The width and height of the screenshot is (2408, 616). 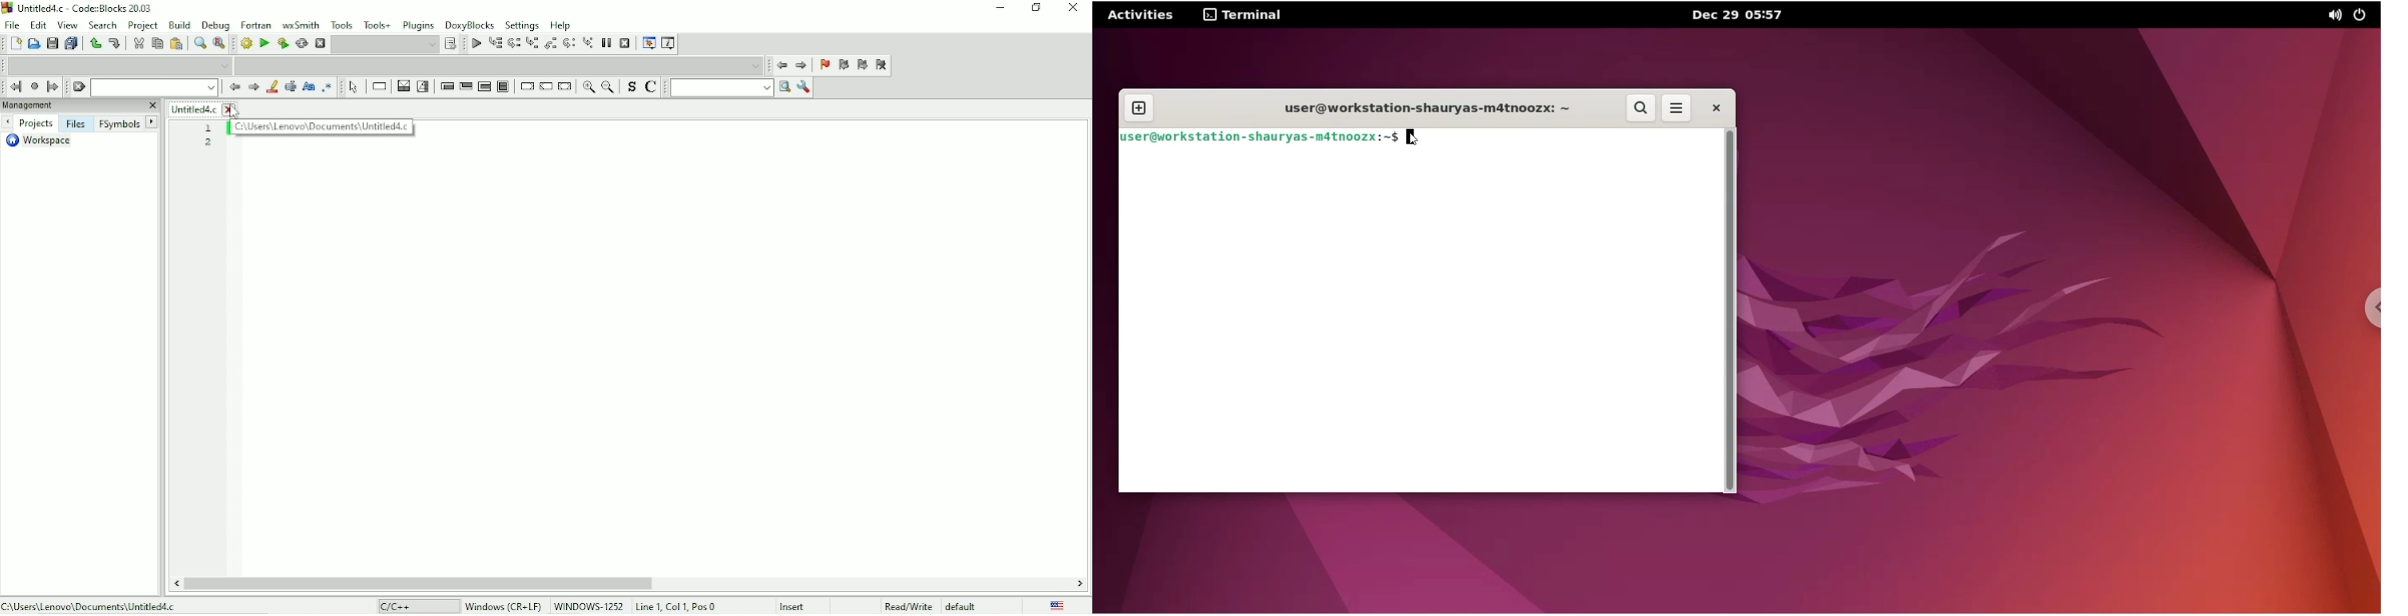 I want to click on Match case, so click(x=308, y=86).